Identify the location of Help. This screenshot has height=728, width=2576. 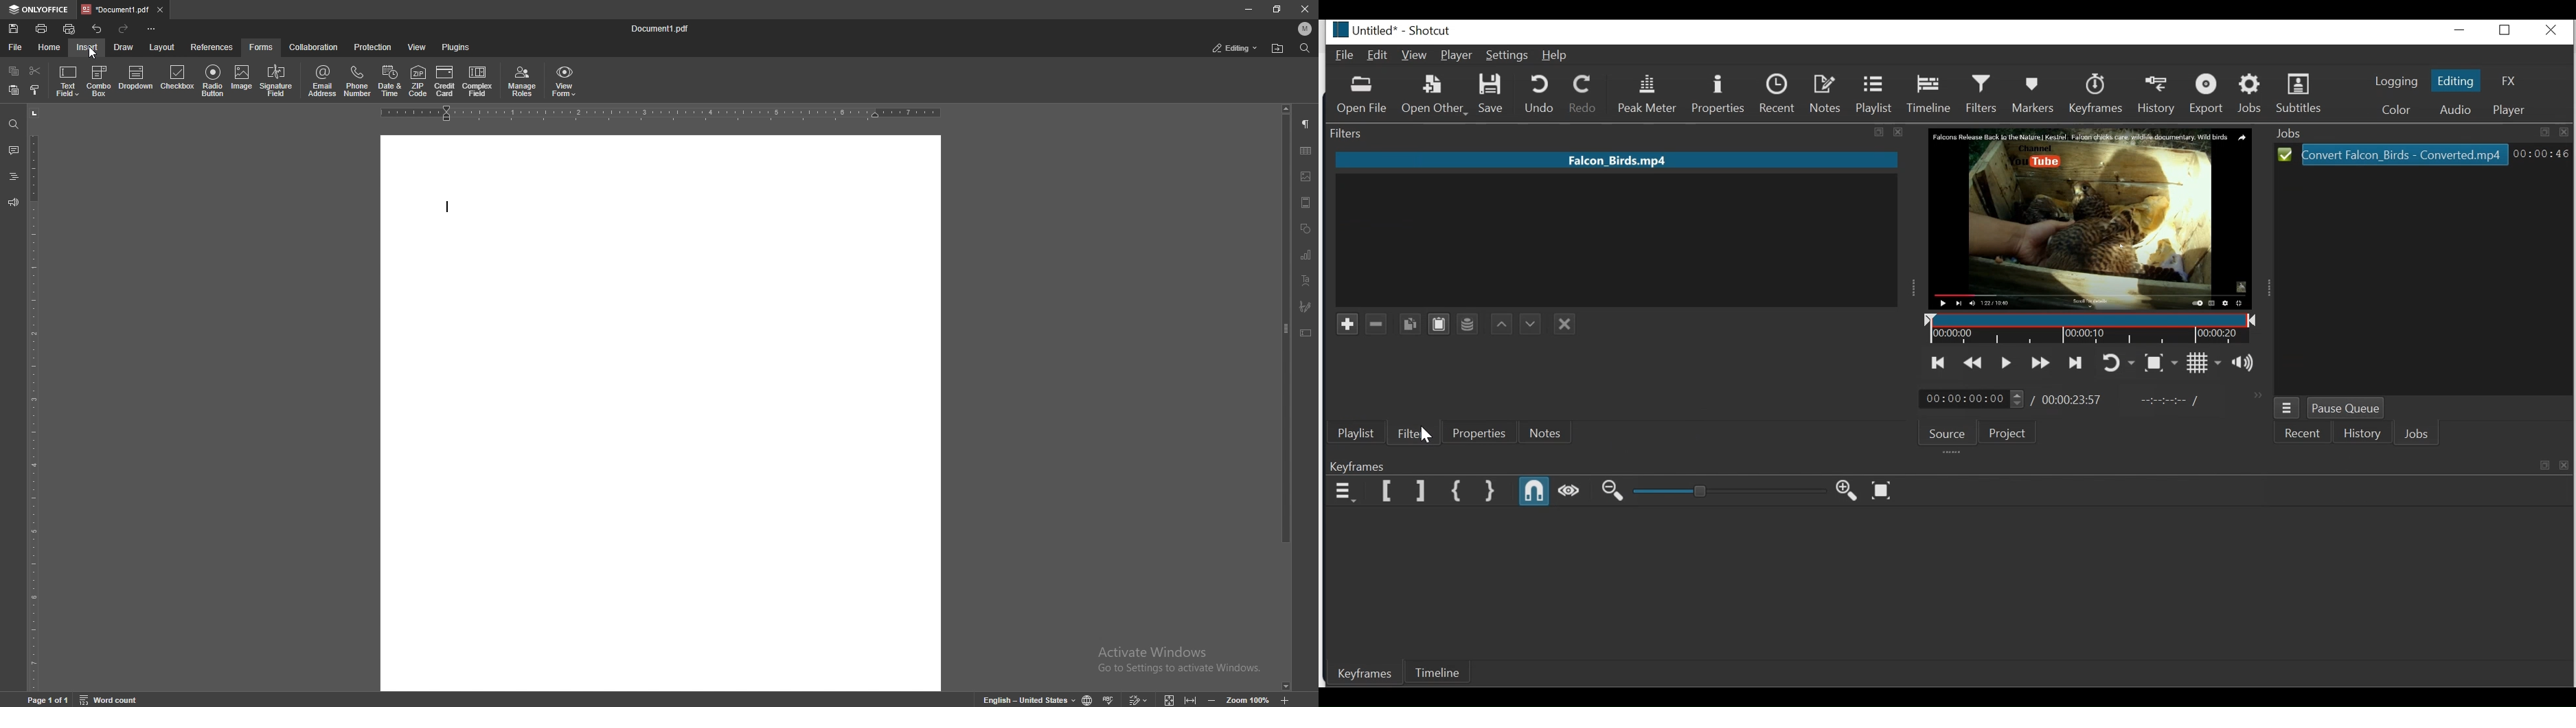
(1556, 56).